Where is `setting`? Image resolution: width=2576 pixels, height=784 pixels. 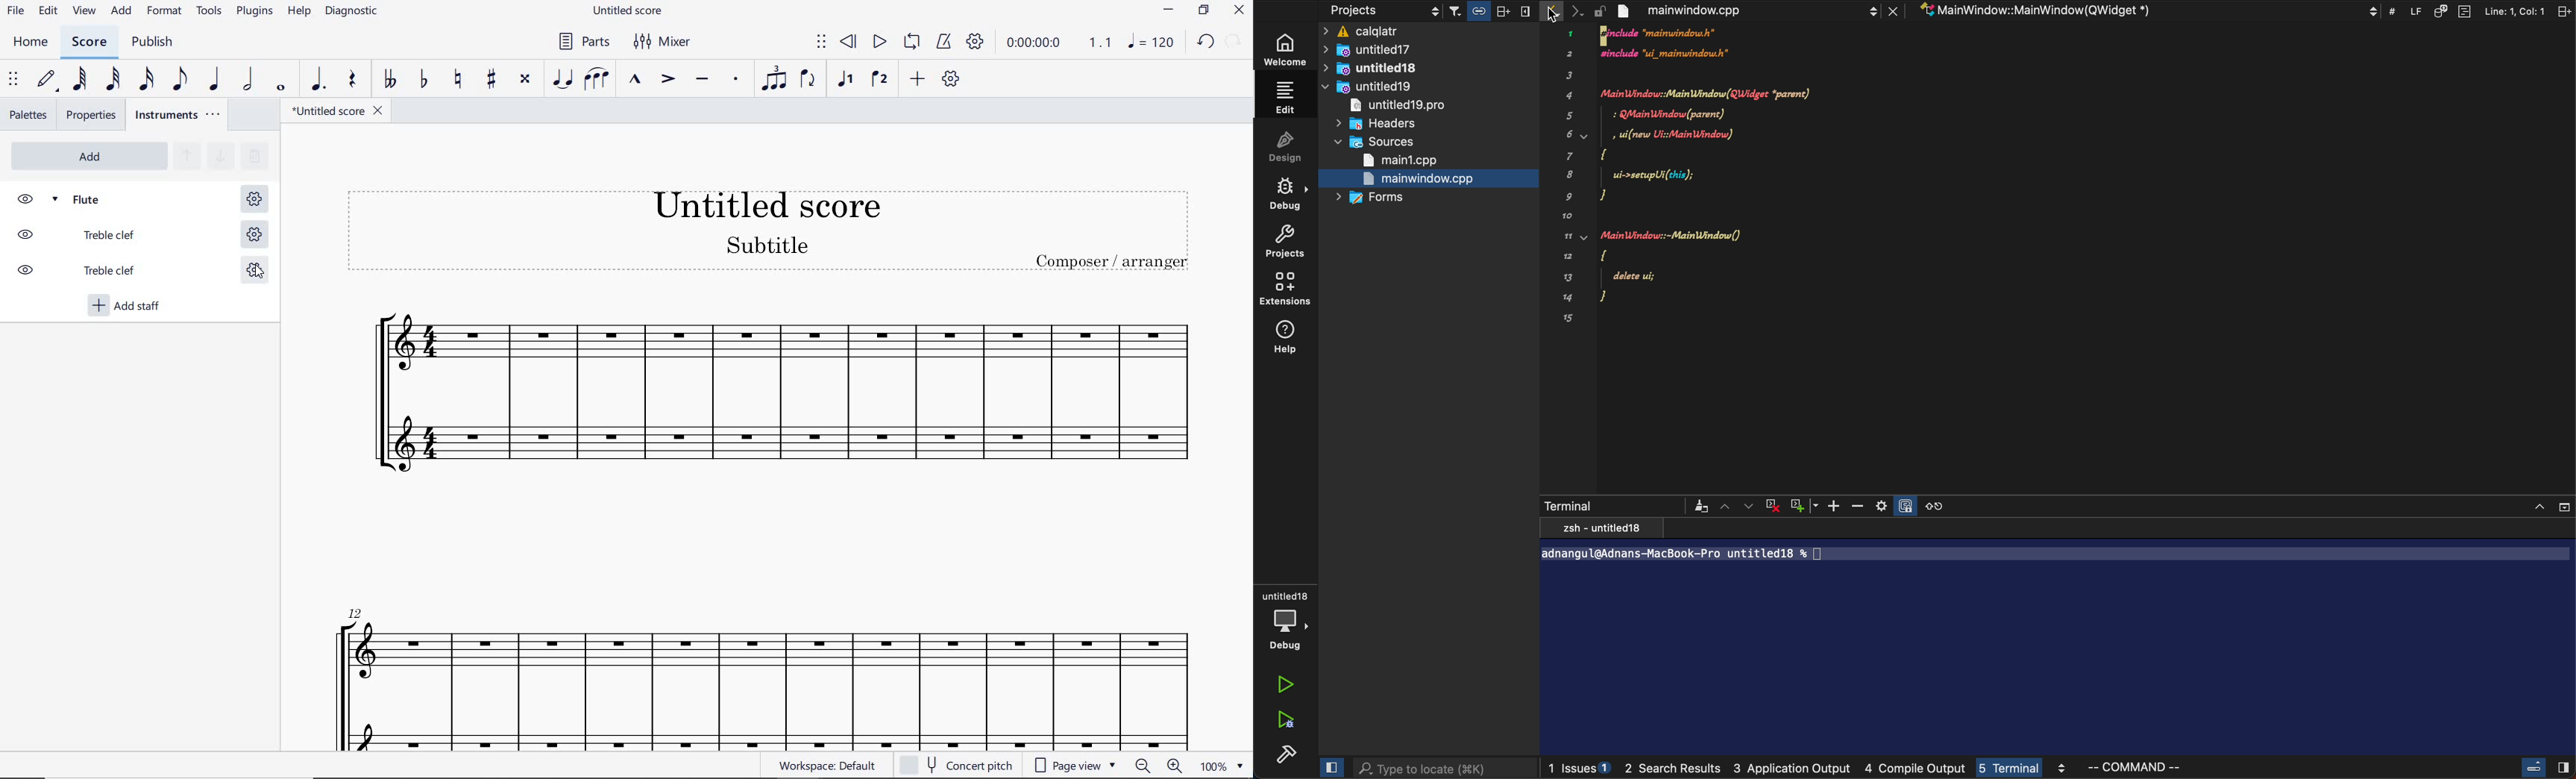 setting is located at coordinates (1897, 506).